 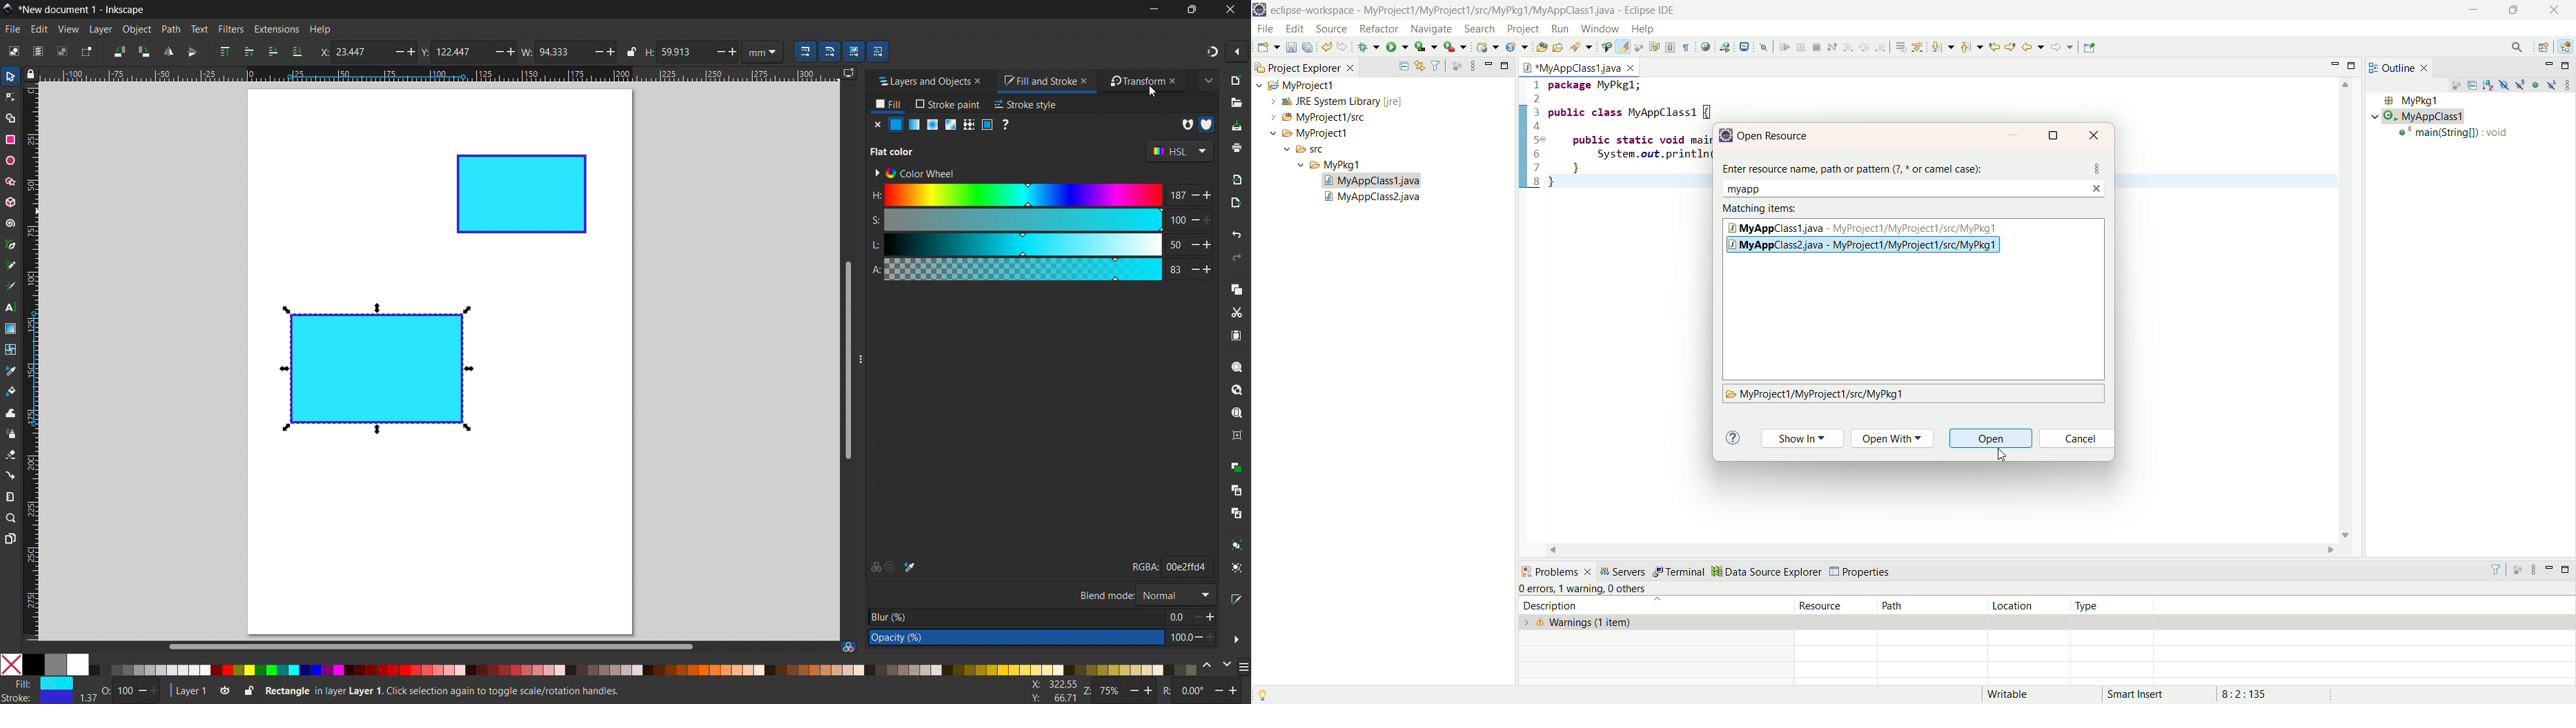 I want to click on pick color, so click(x=910, y=567).